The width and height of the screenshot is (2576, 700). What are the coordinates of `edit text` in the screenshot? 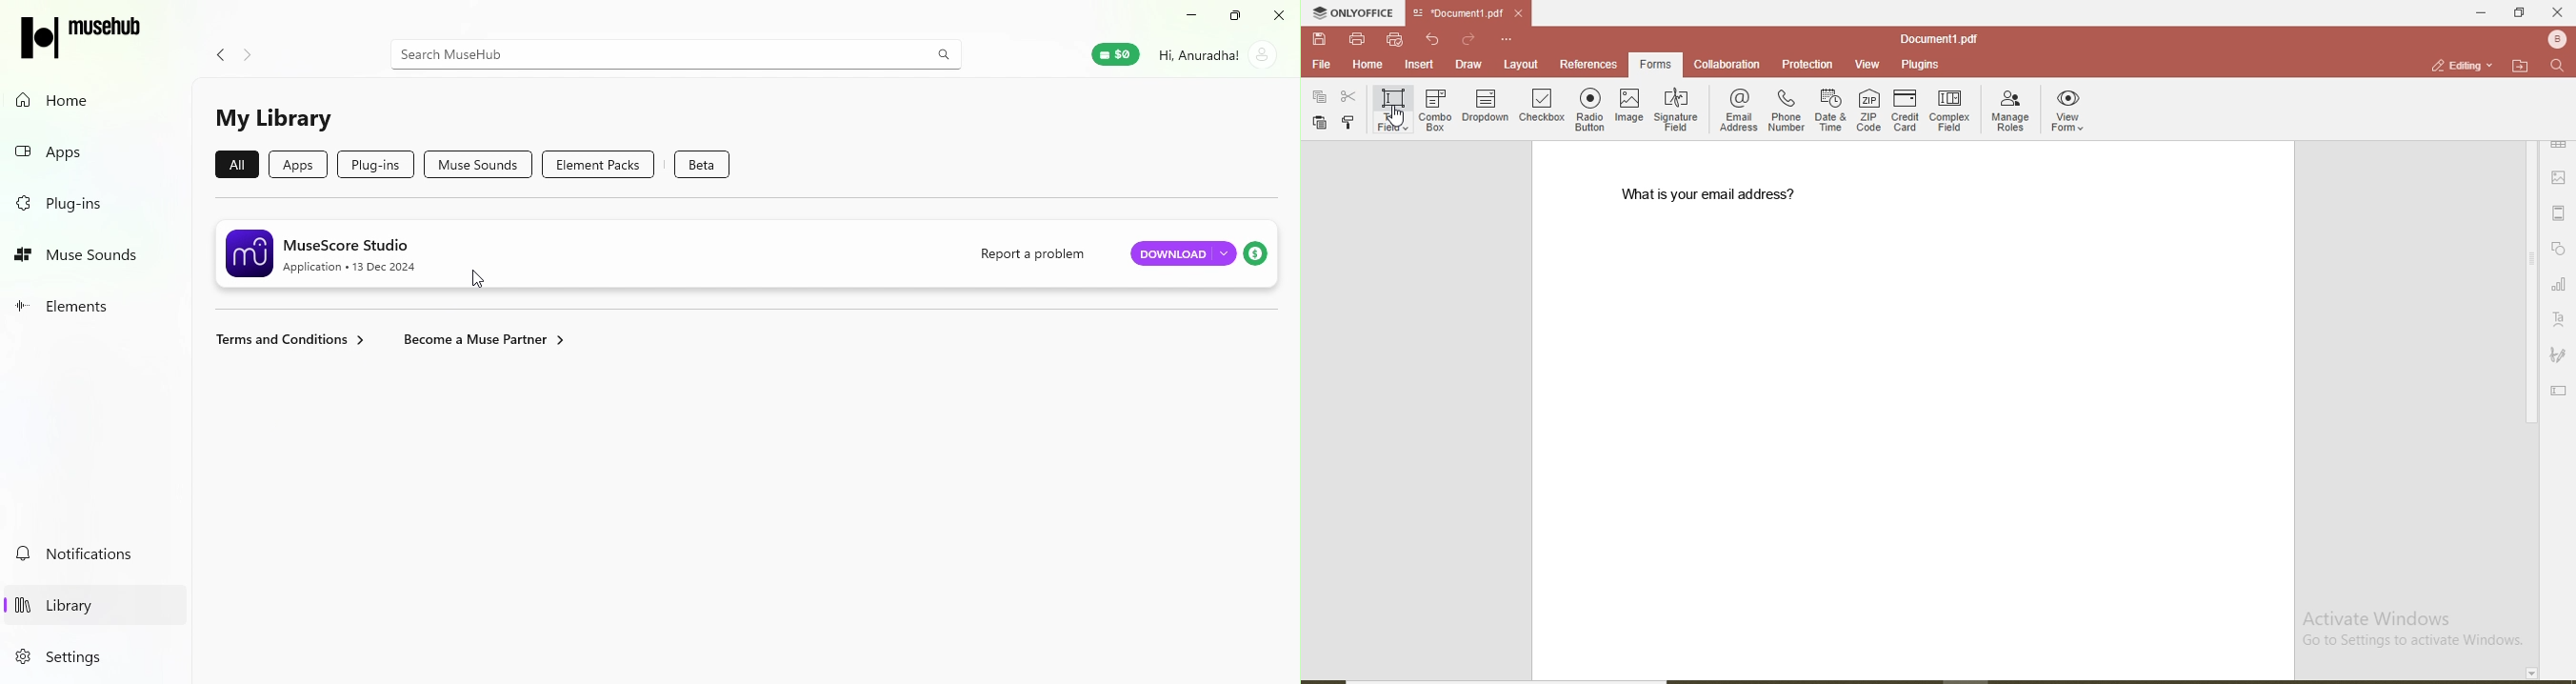 It's located at (2562, 389).